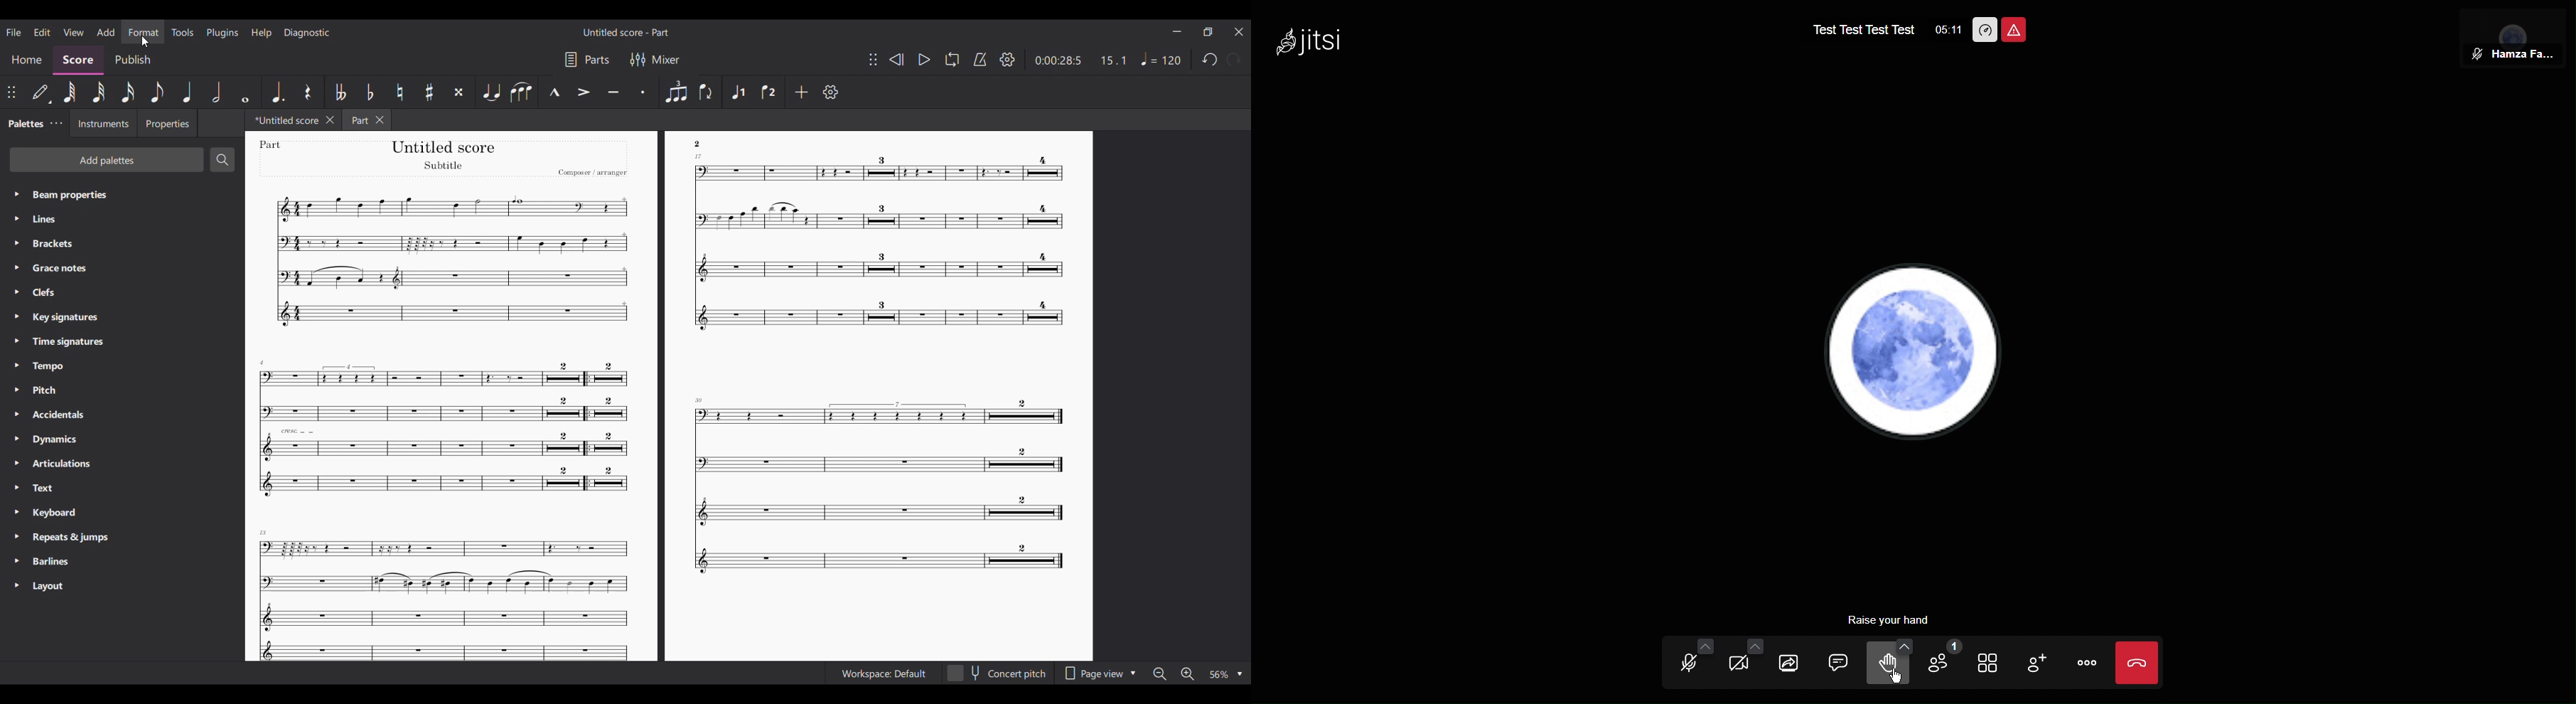 Image resolution: width=2576 pixels, height=728 pixels. Describe the element at coordinates (340, 91) in the screenshot. I see `Toggle double flat` at that location.